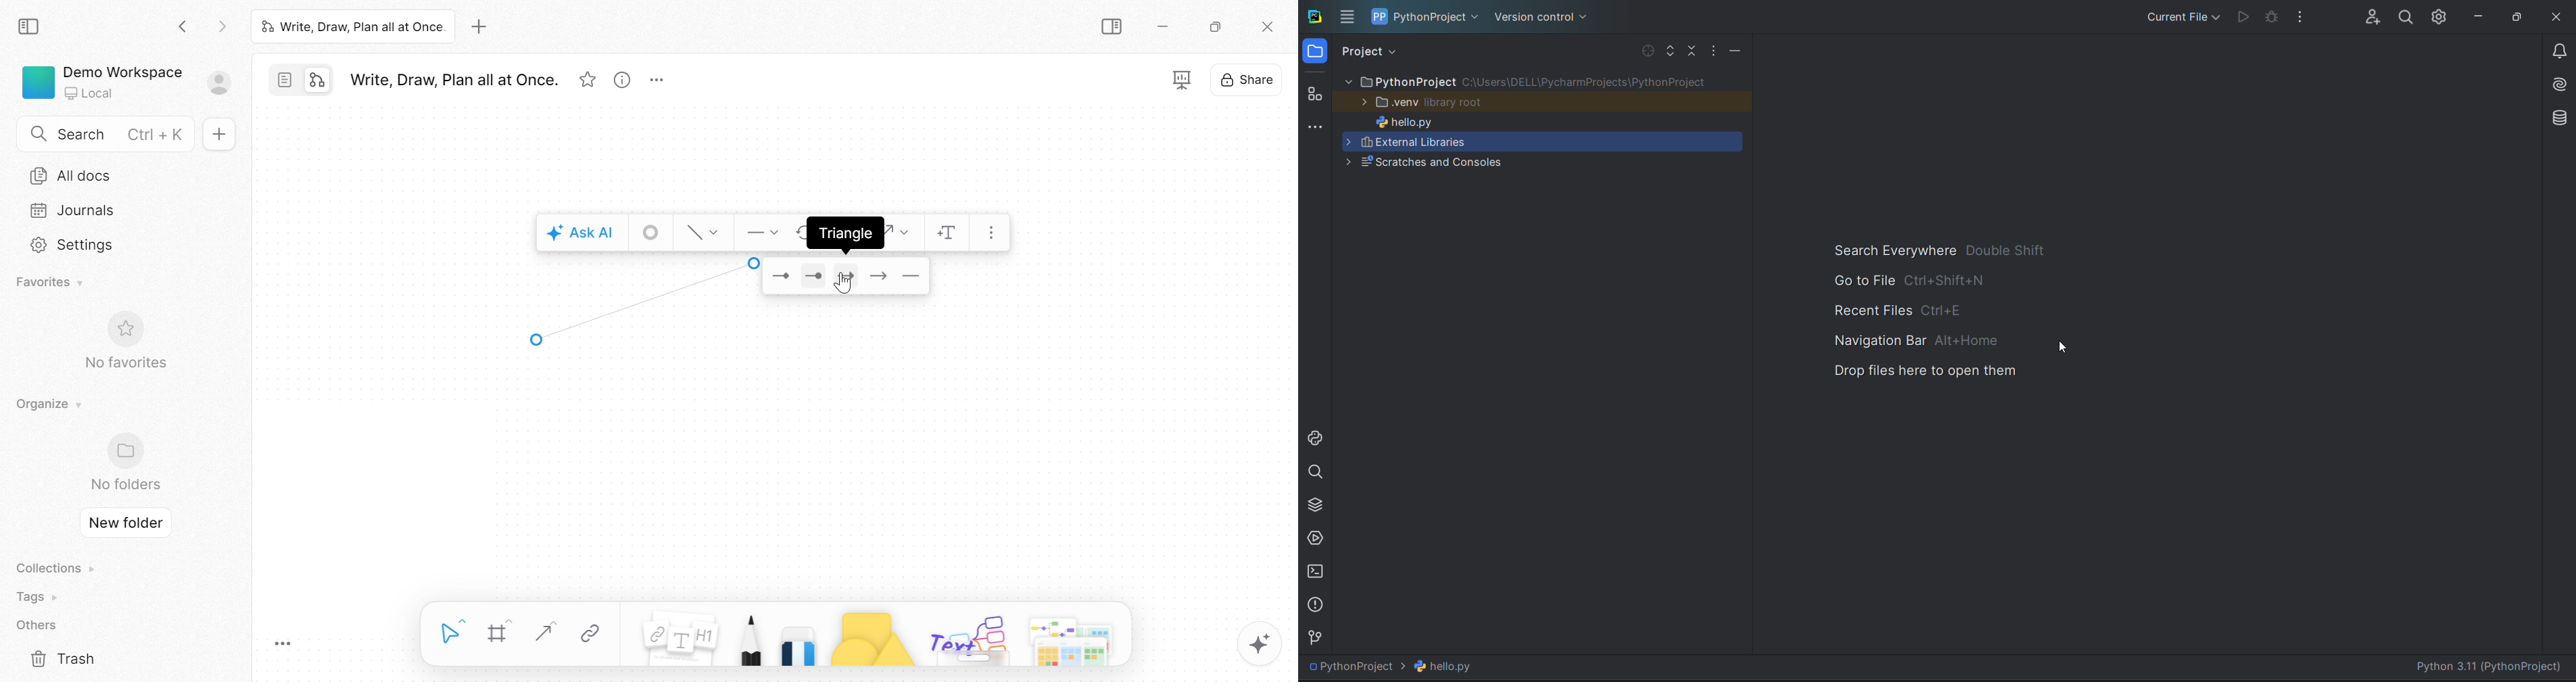  What do you see at coordinates (843, 286) in the screenshot?
I see `cursor` at bounding box center [843, 286].